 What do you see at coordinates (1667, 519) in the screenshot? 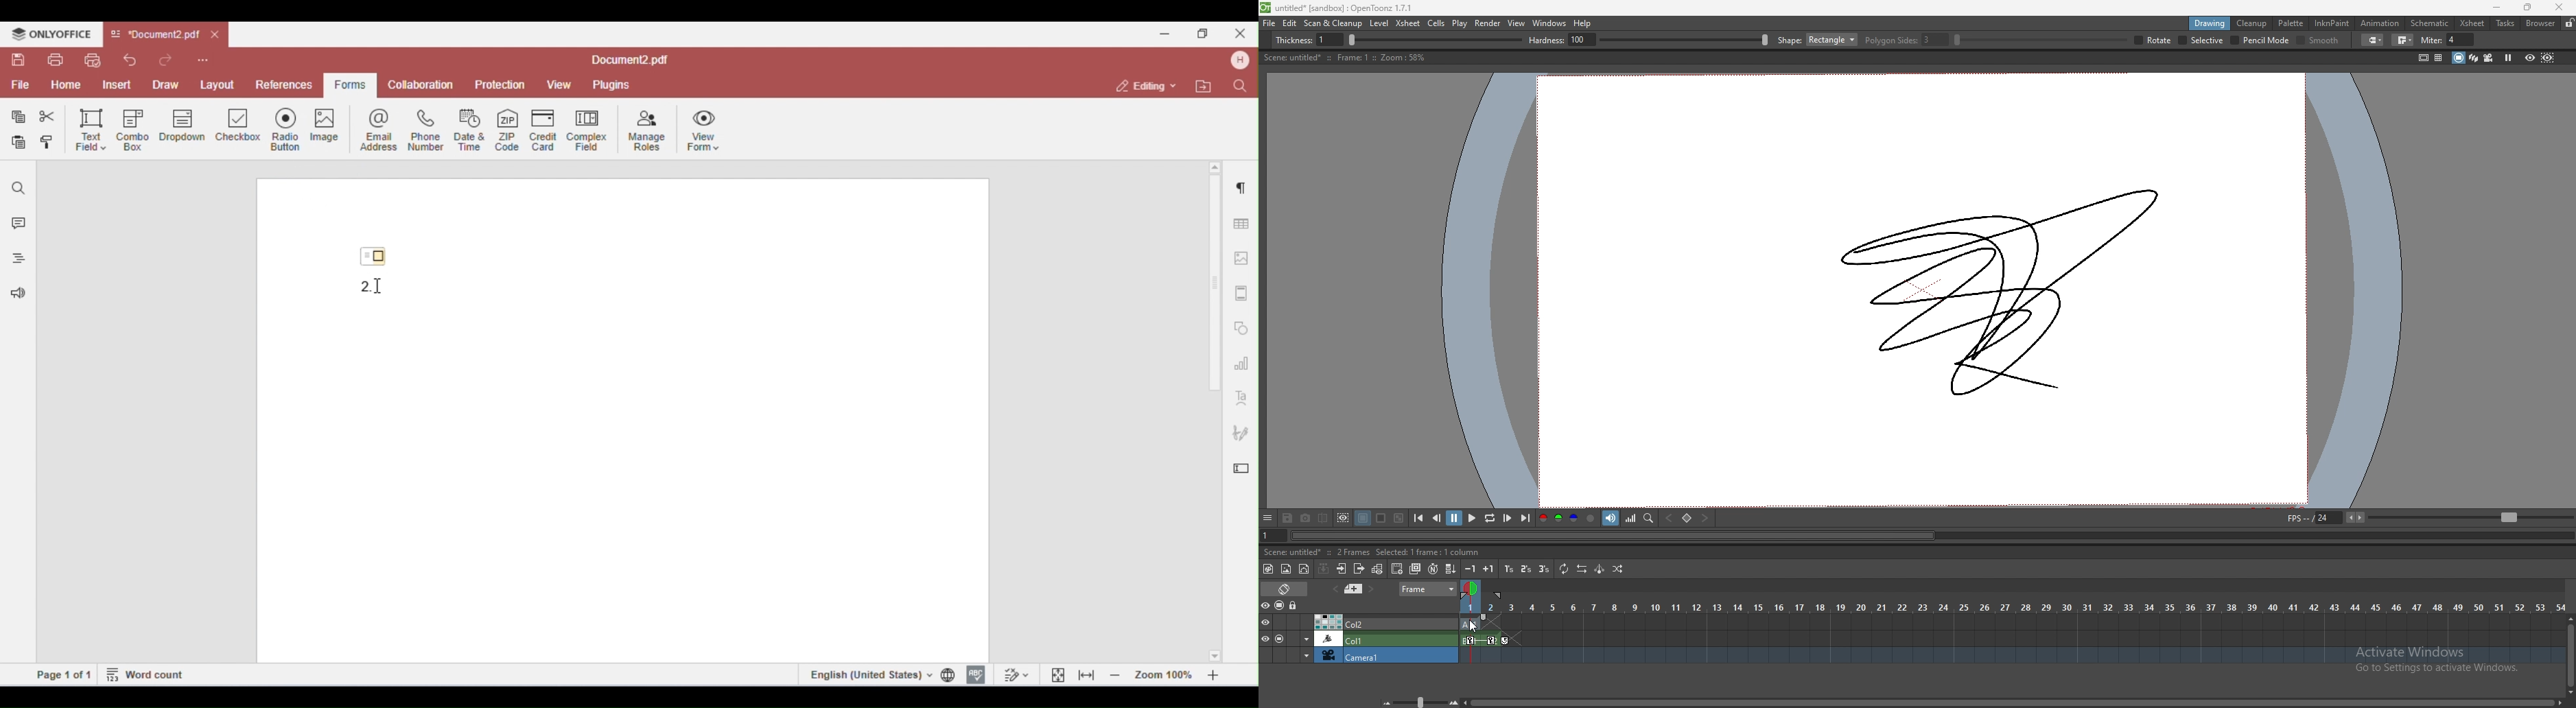
I see `previous key` at bounding box center [1667, 519].